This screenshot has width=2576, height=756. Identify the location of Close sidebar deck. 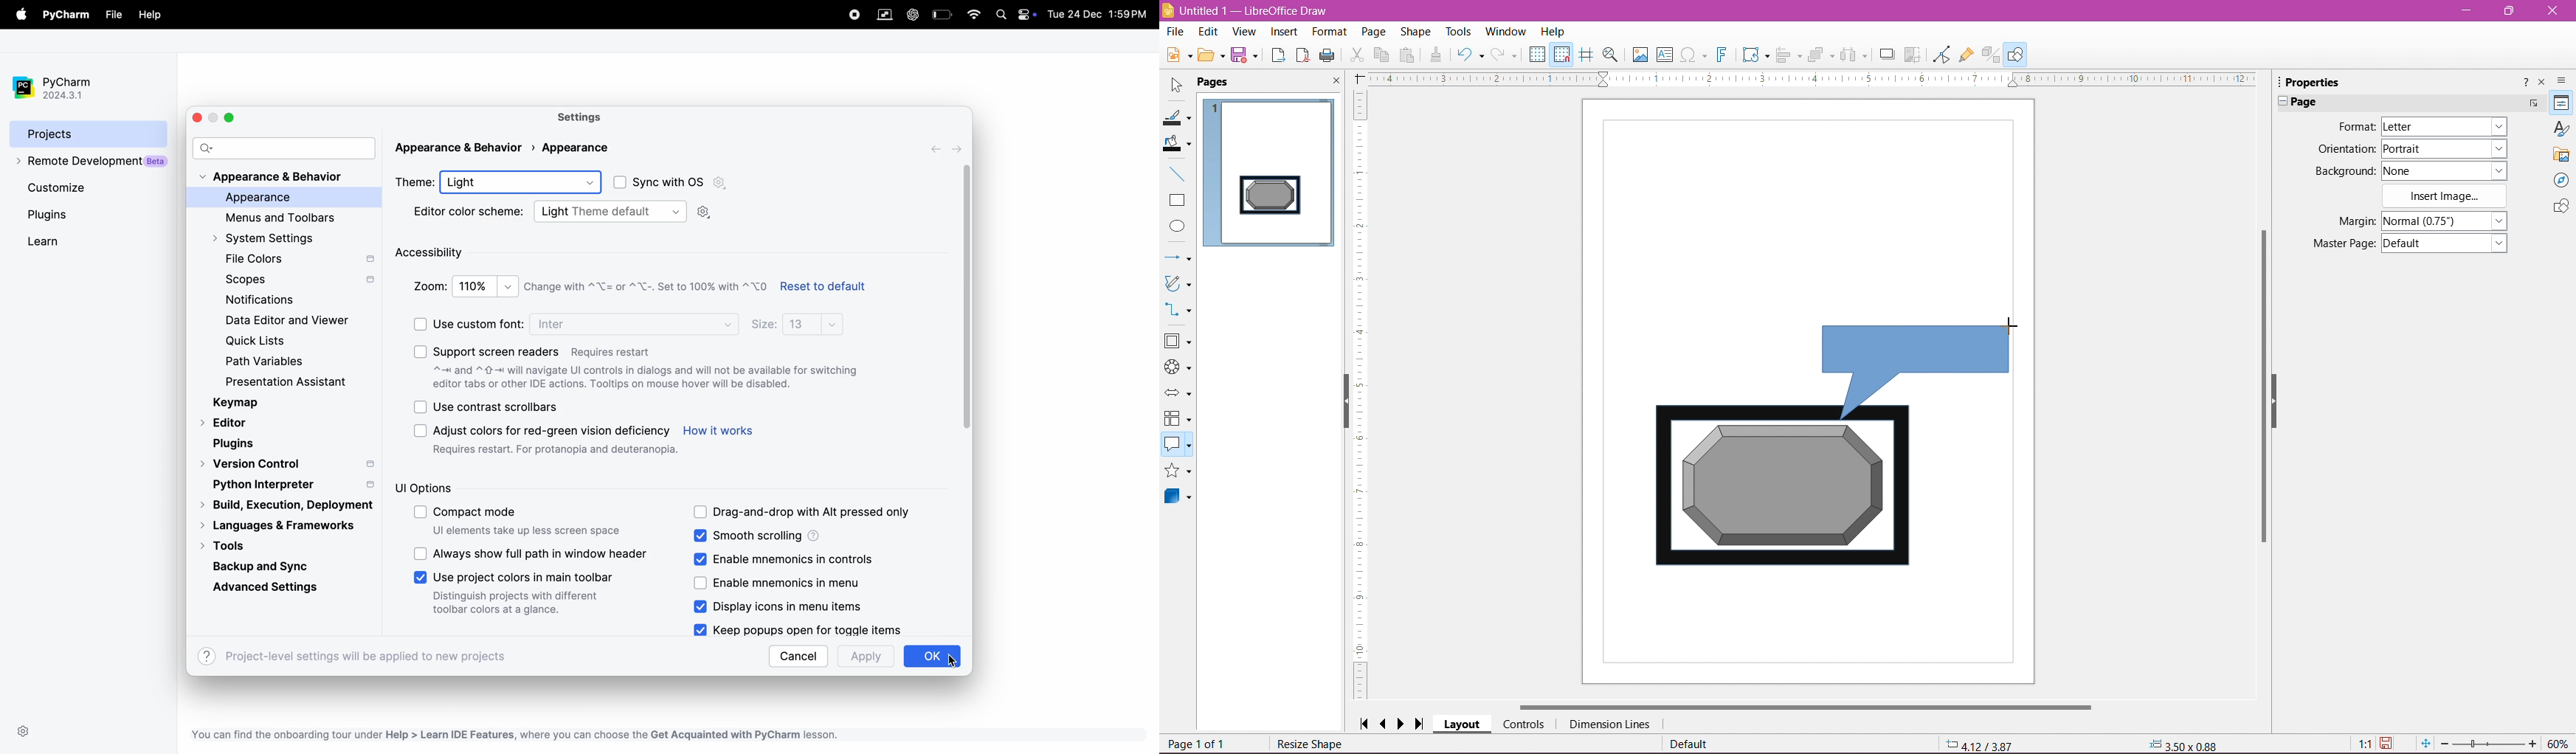
(2543, 83).